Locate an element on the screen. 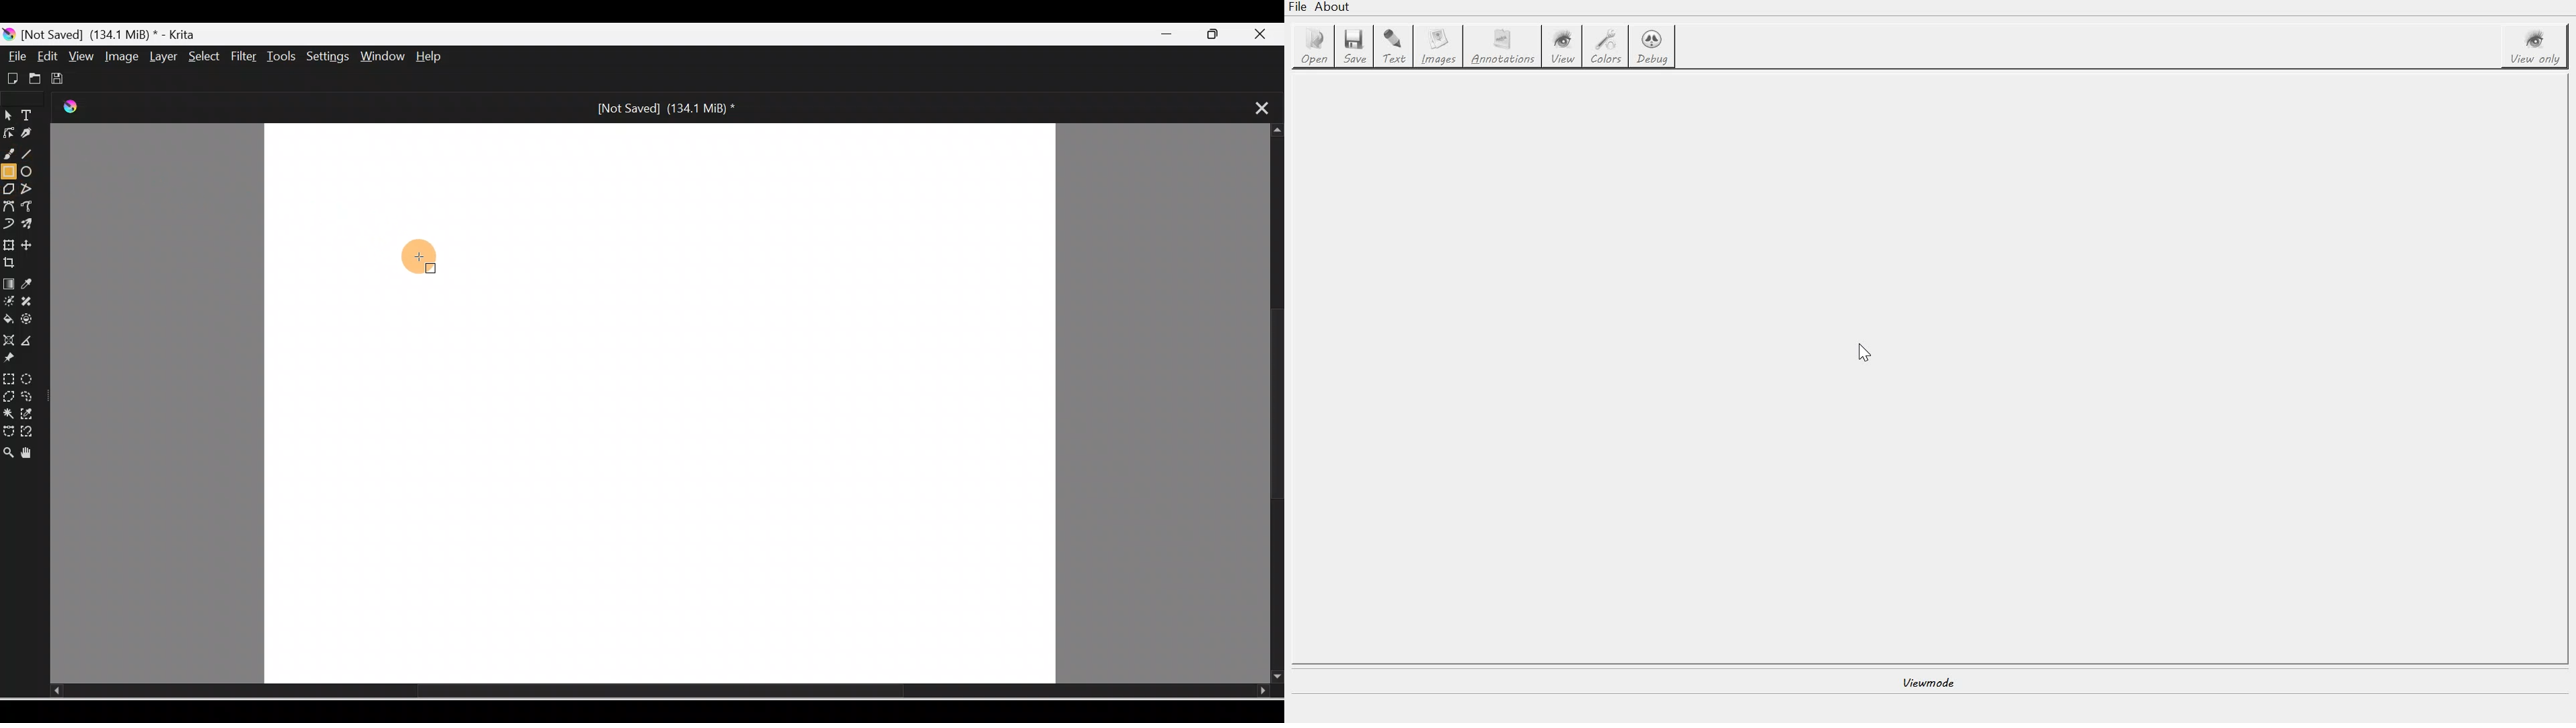 This screenshot has width=2576, height=728. Close tab is located at coordinates (1255, 106).